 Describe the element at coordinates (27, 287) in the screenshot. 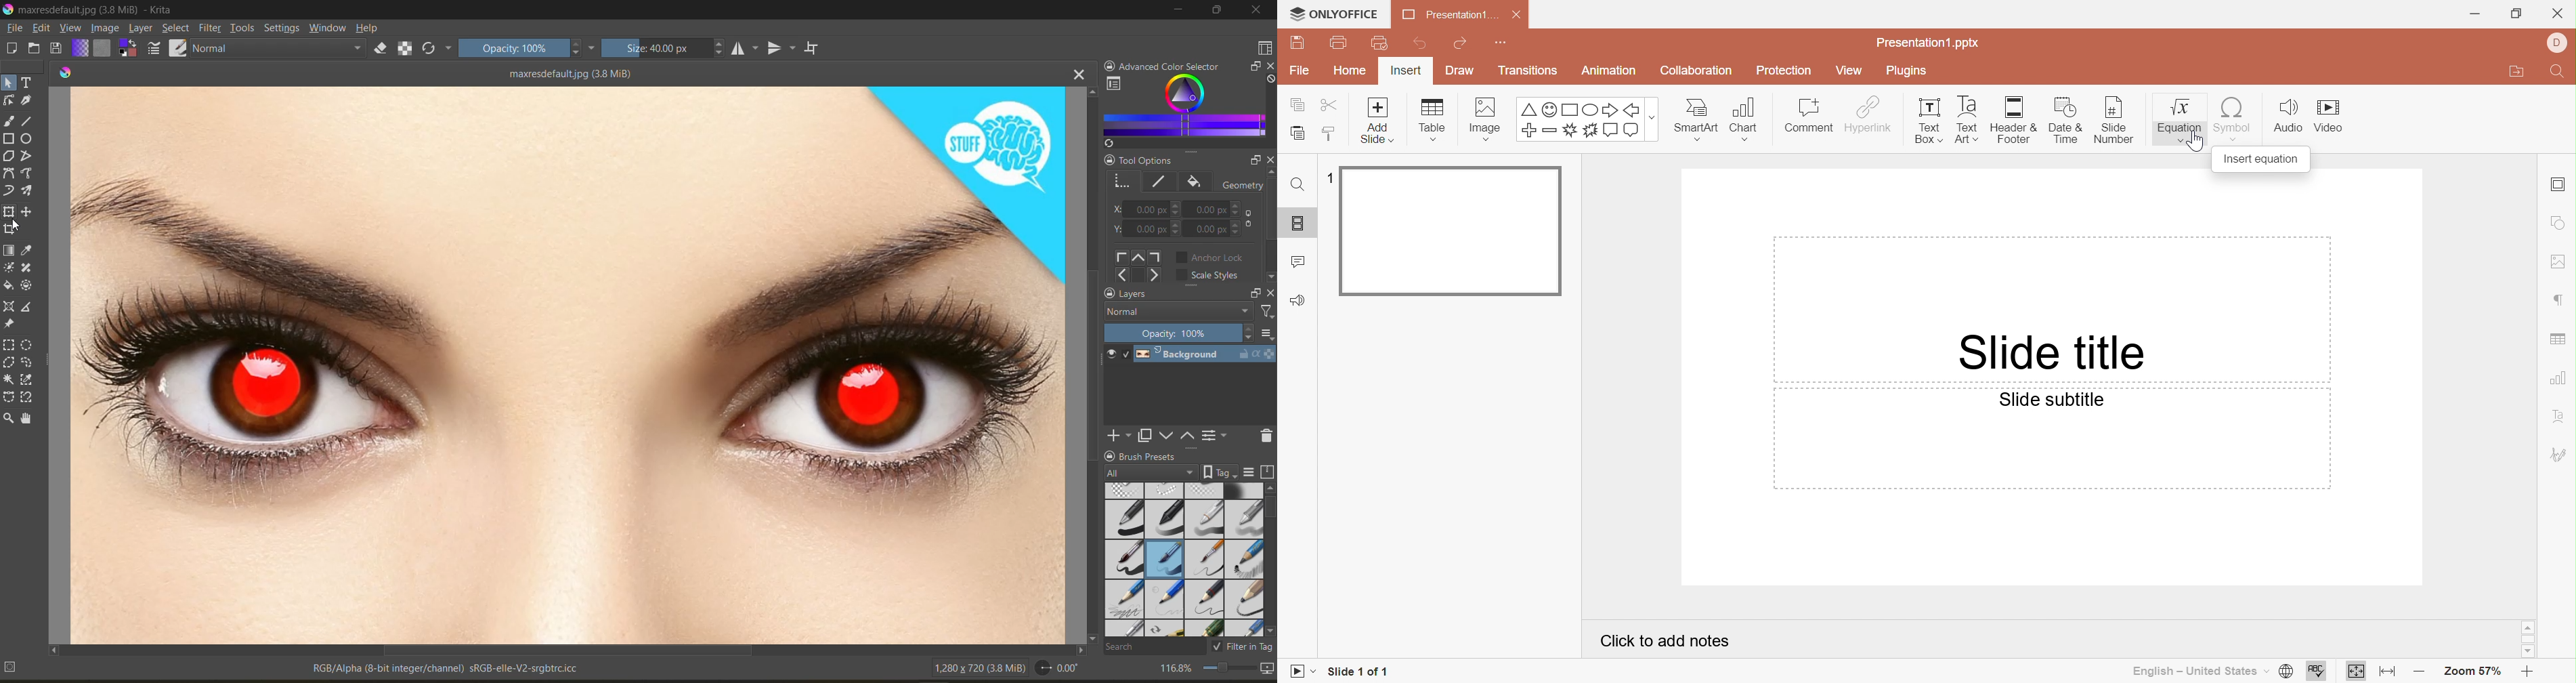

I see `tool` at that location.